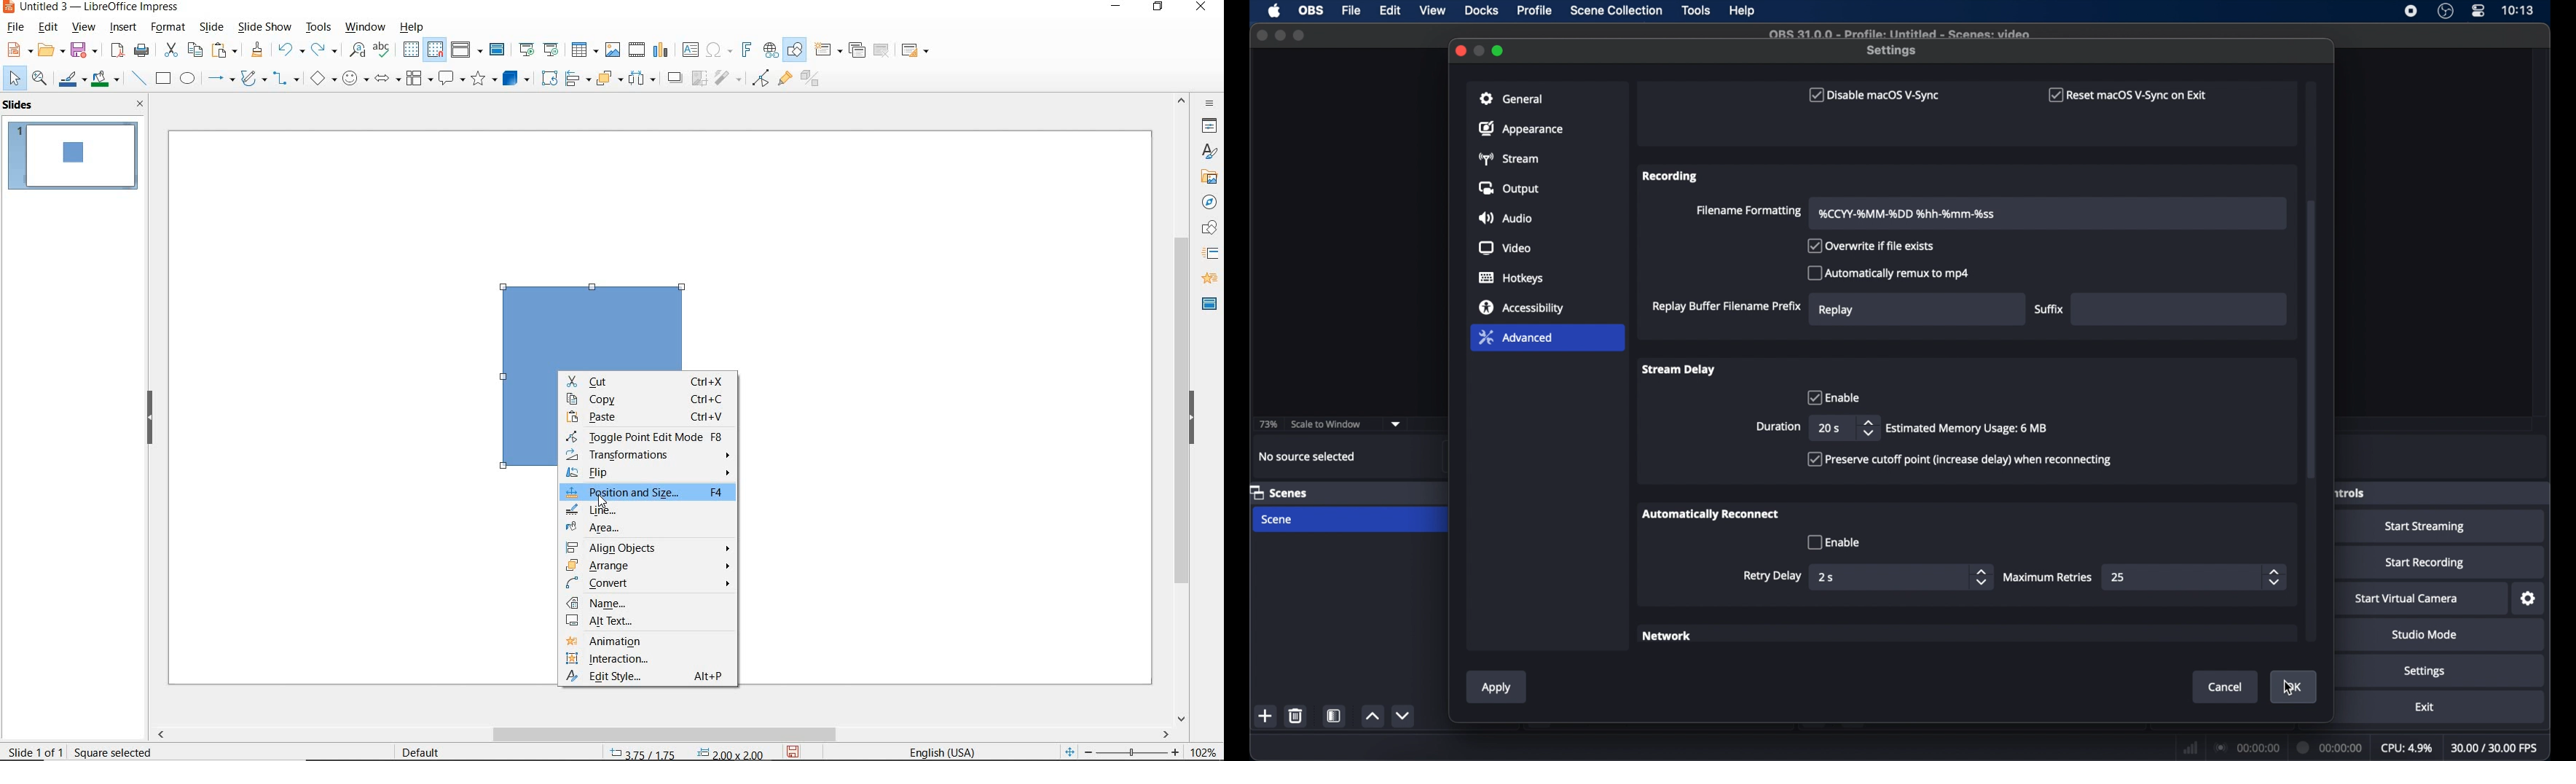 Image resolution: width=2576 pixels, height=784 pixels. What do you see at coordinates (355, 79) in the screenshot?
I see `symbol shapes` at bounding box center [355, 79].